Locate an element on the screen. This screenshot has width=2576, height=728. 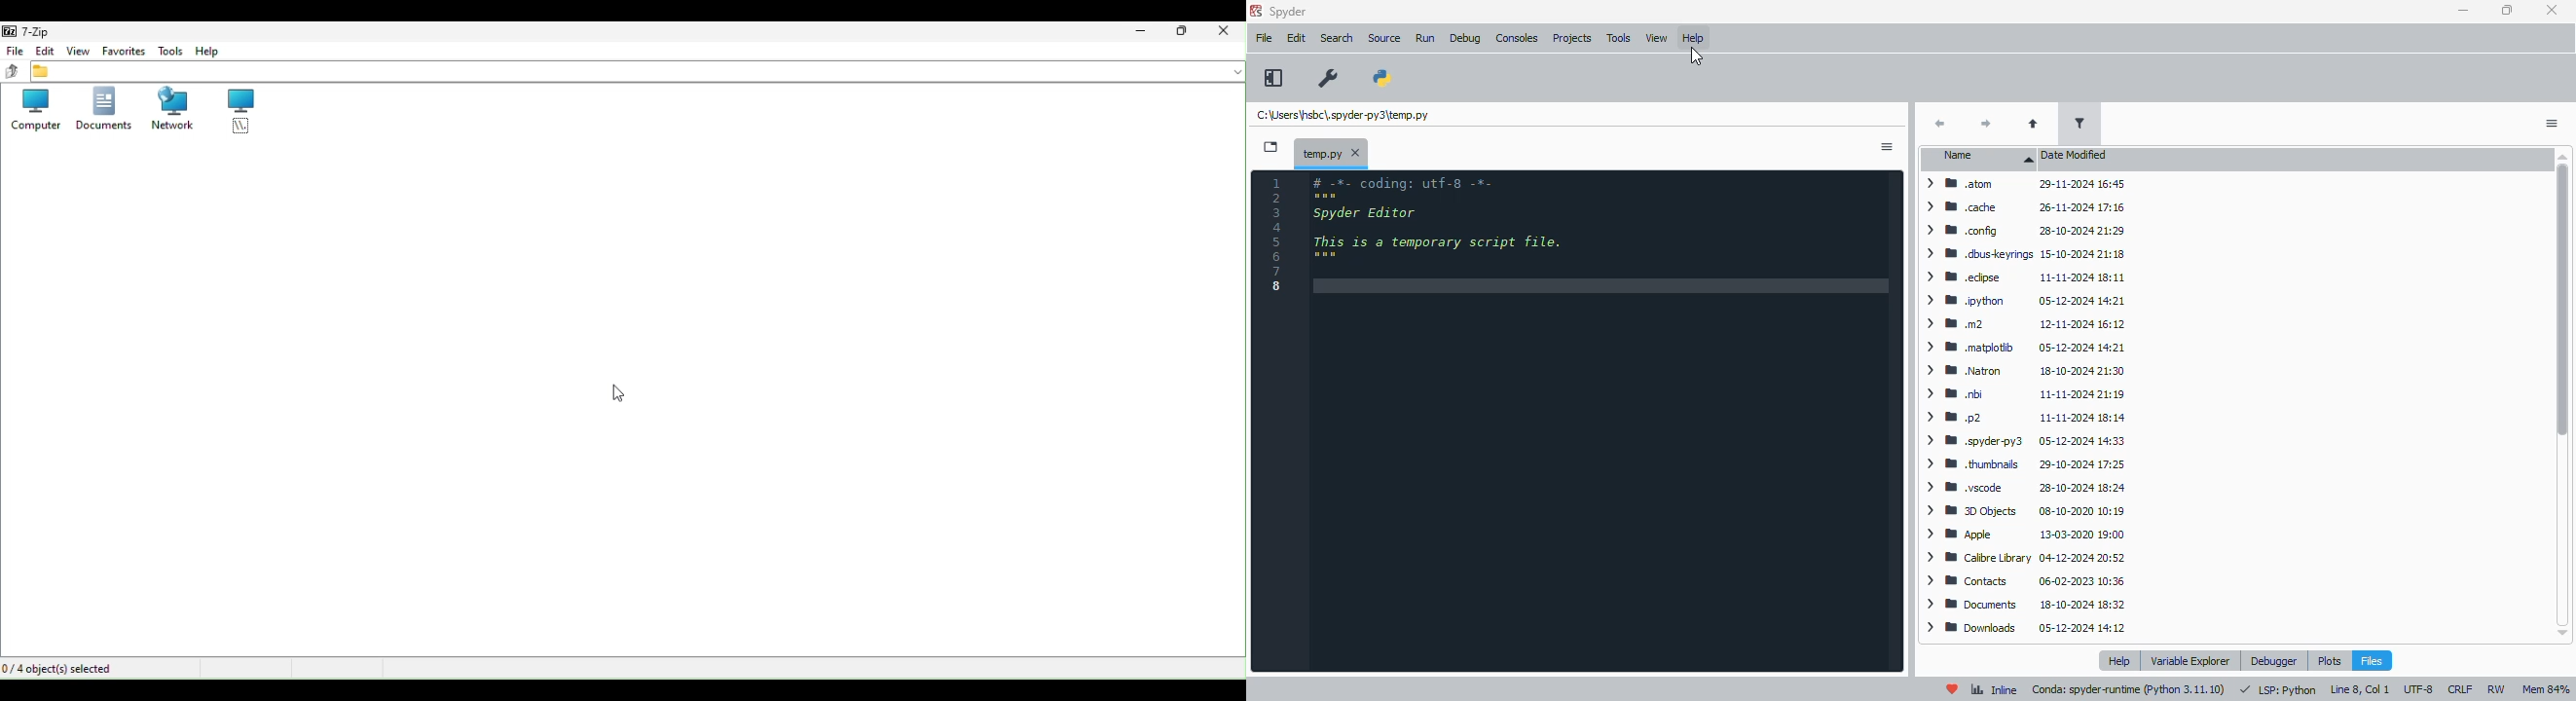
edit is located at coordinates (1296, 38).